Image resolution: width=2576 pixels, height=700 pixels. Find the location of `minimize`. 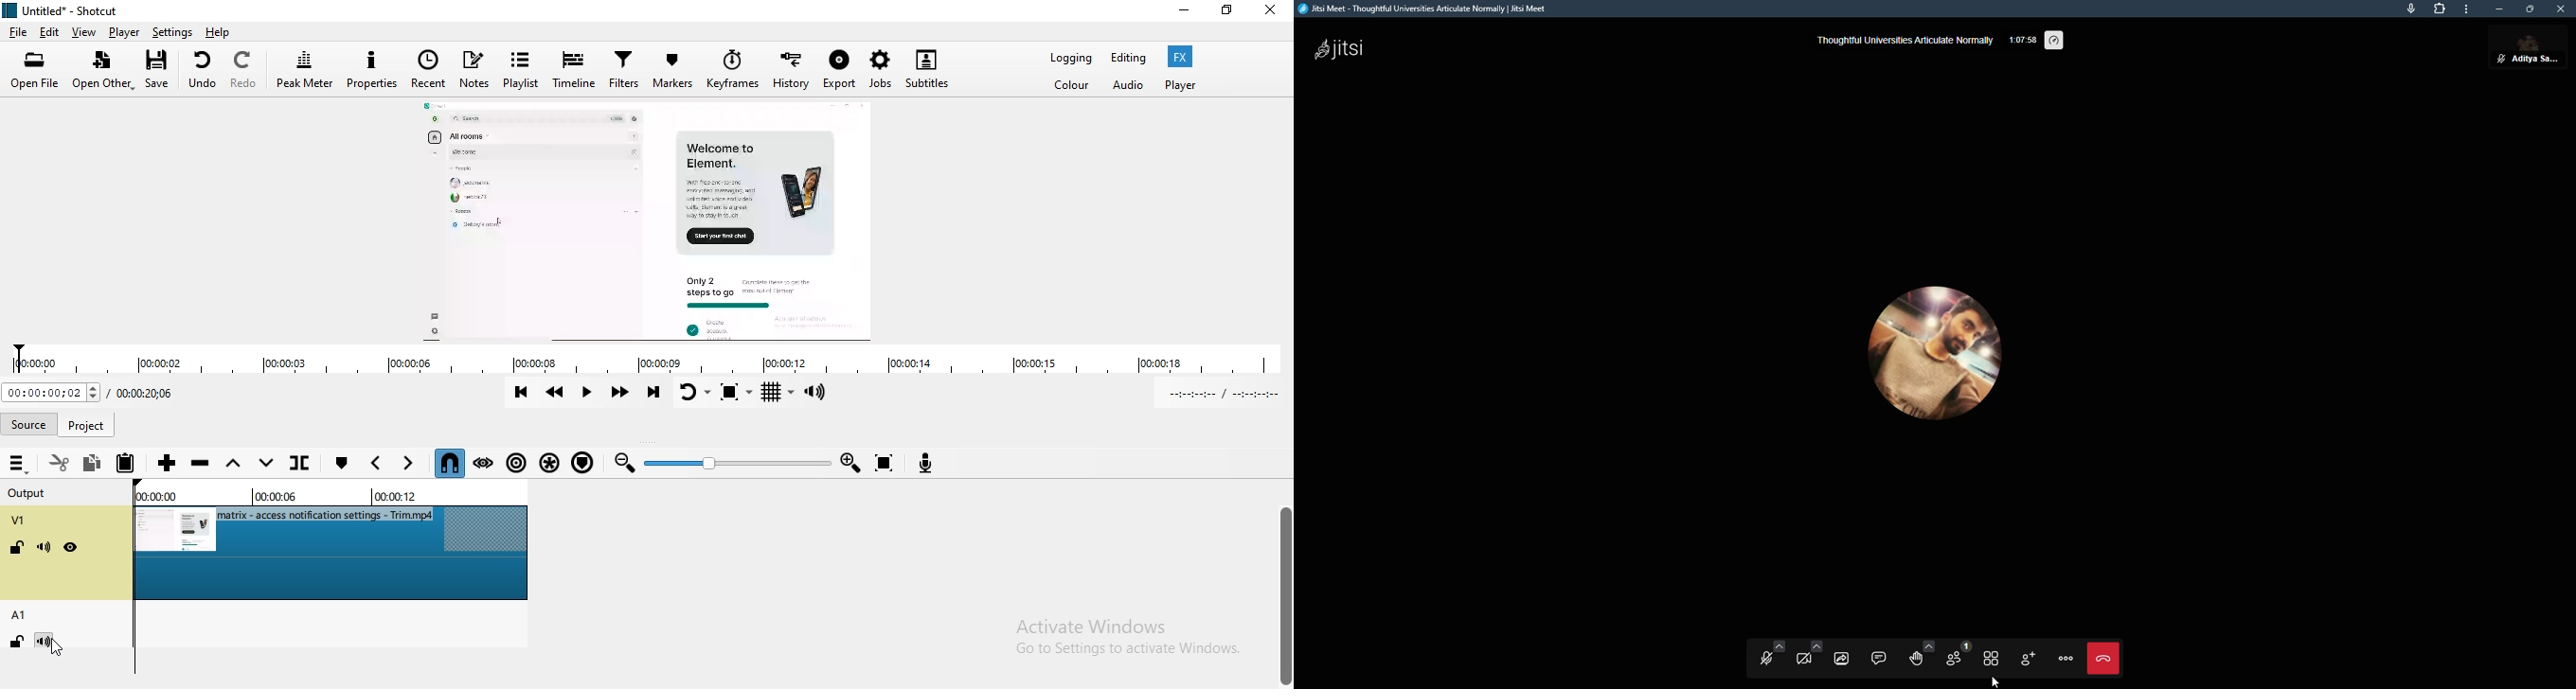

minimize is located at coordinates (2501, 9).